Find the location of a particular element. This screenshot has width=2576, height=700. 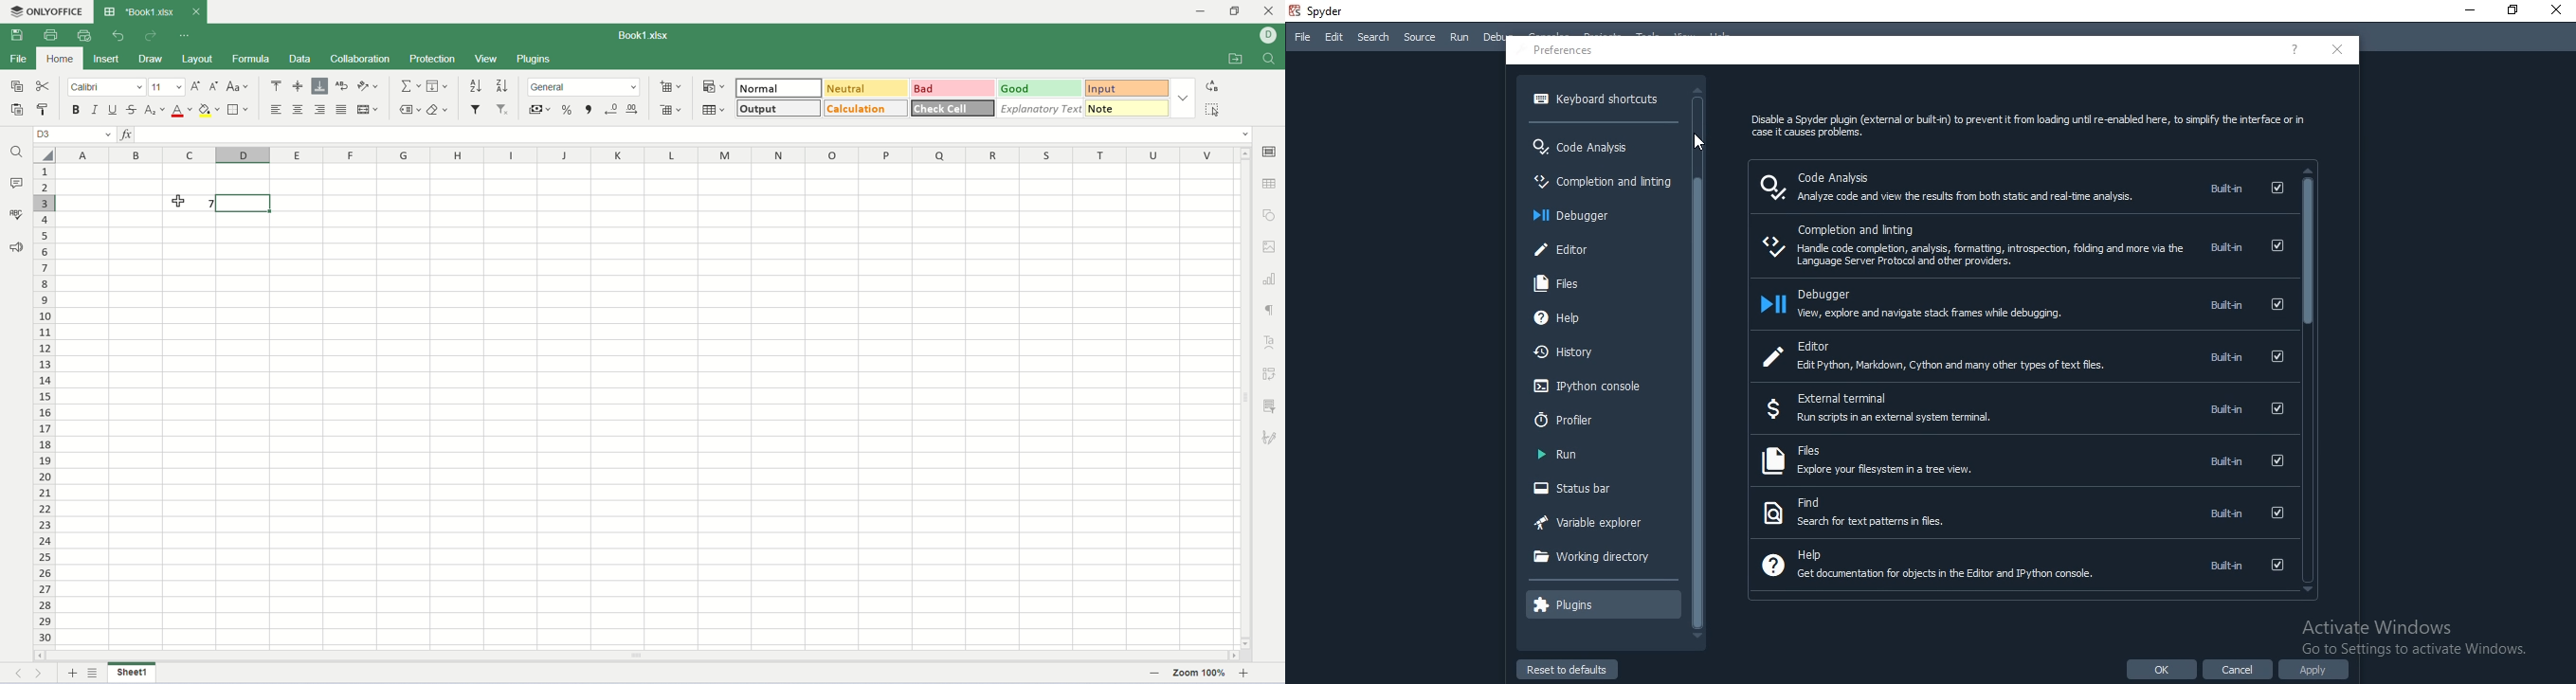

cancel  is located at coordinates (2240, 672).